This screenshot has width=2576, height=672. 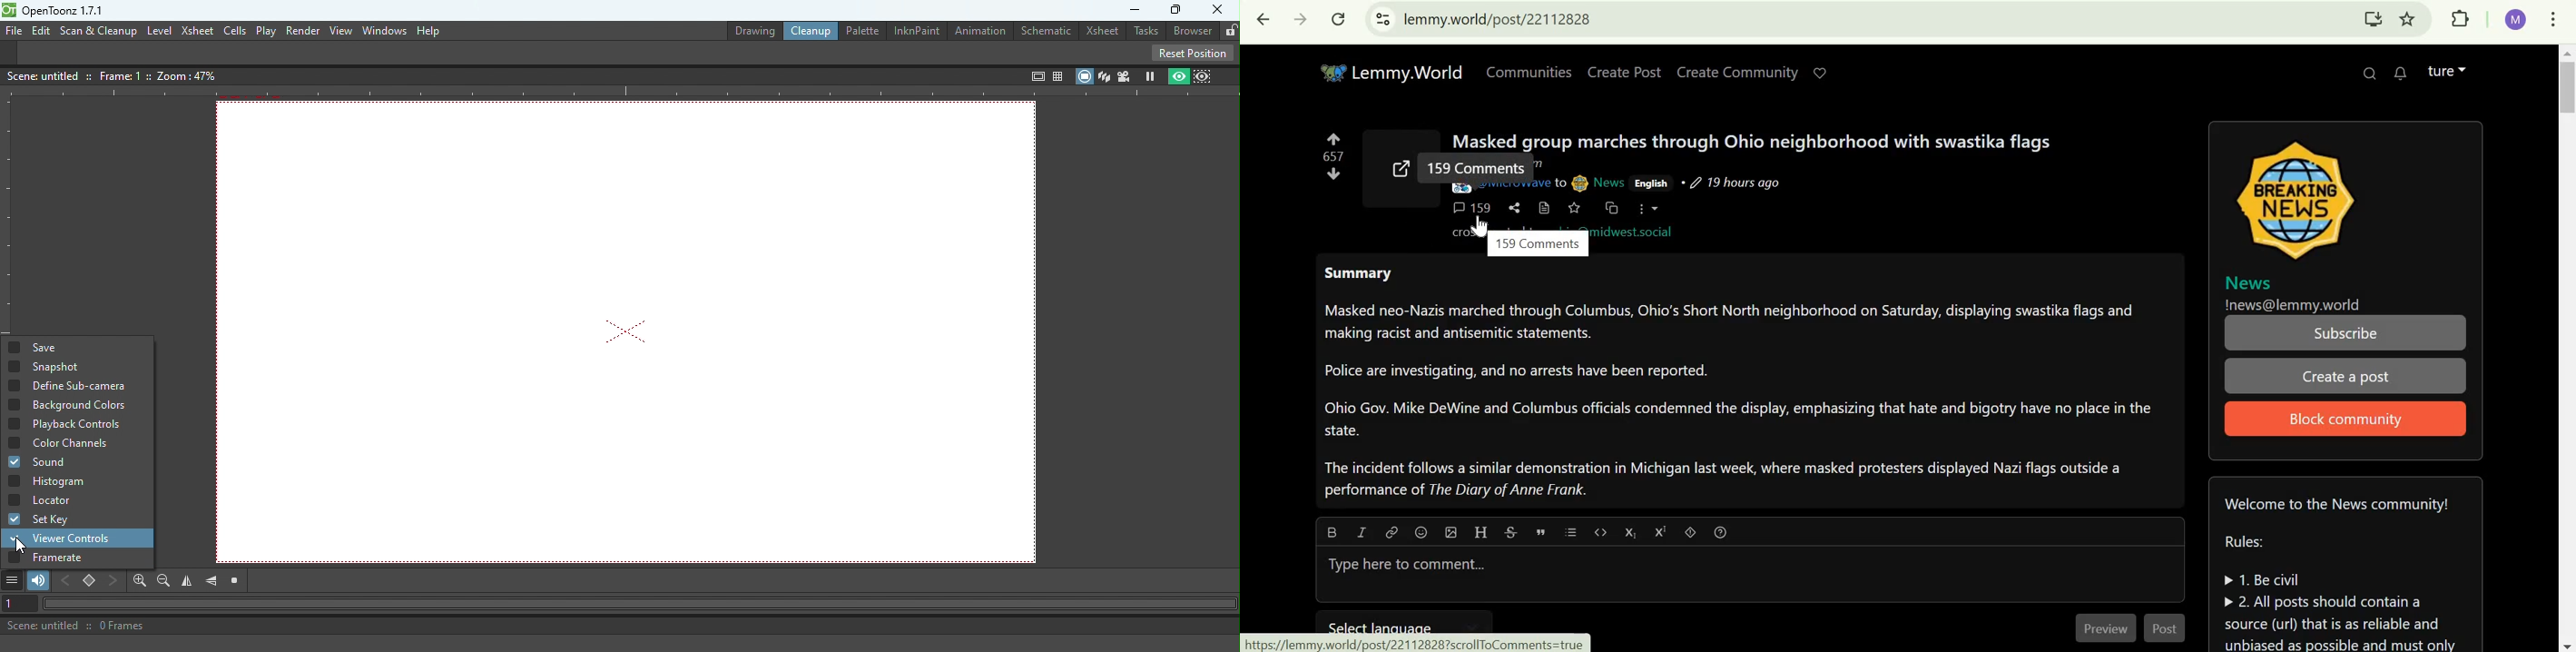 What do you see at coordinates (1330, 531) in the screenshot?
I see `bold` at bounding box center [1330, 531].